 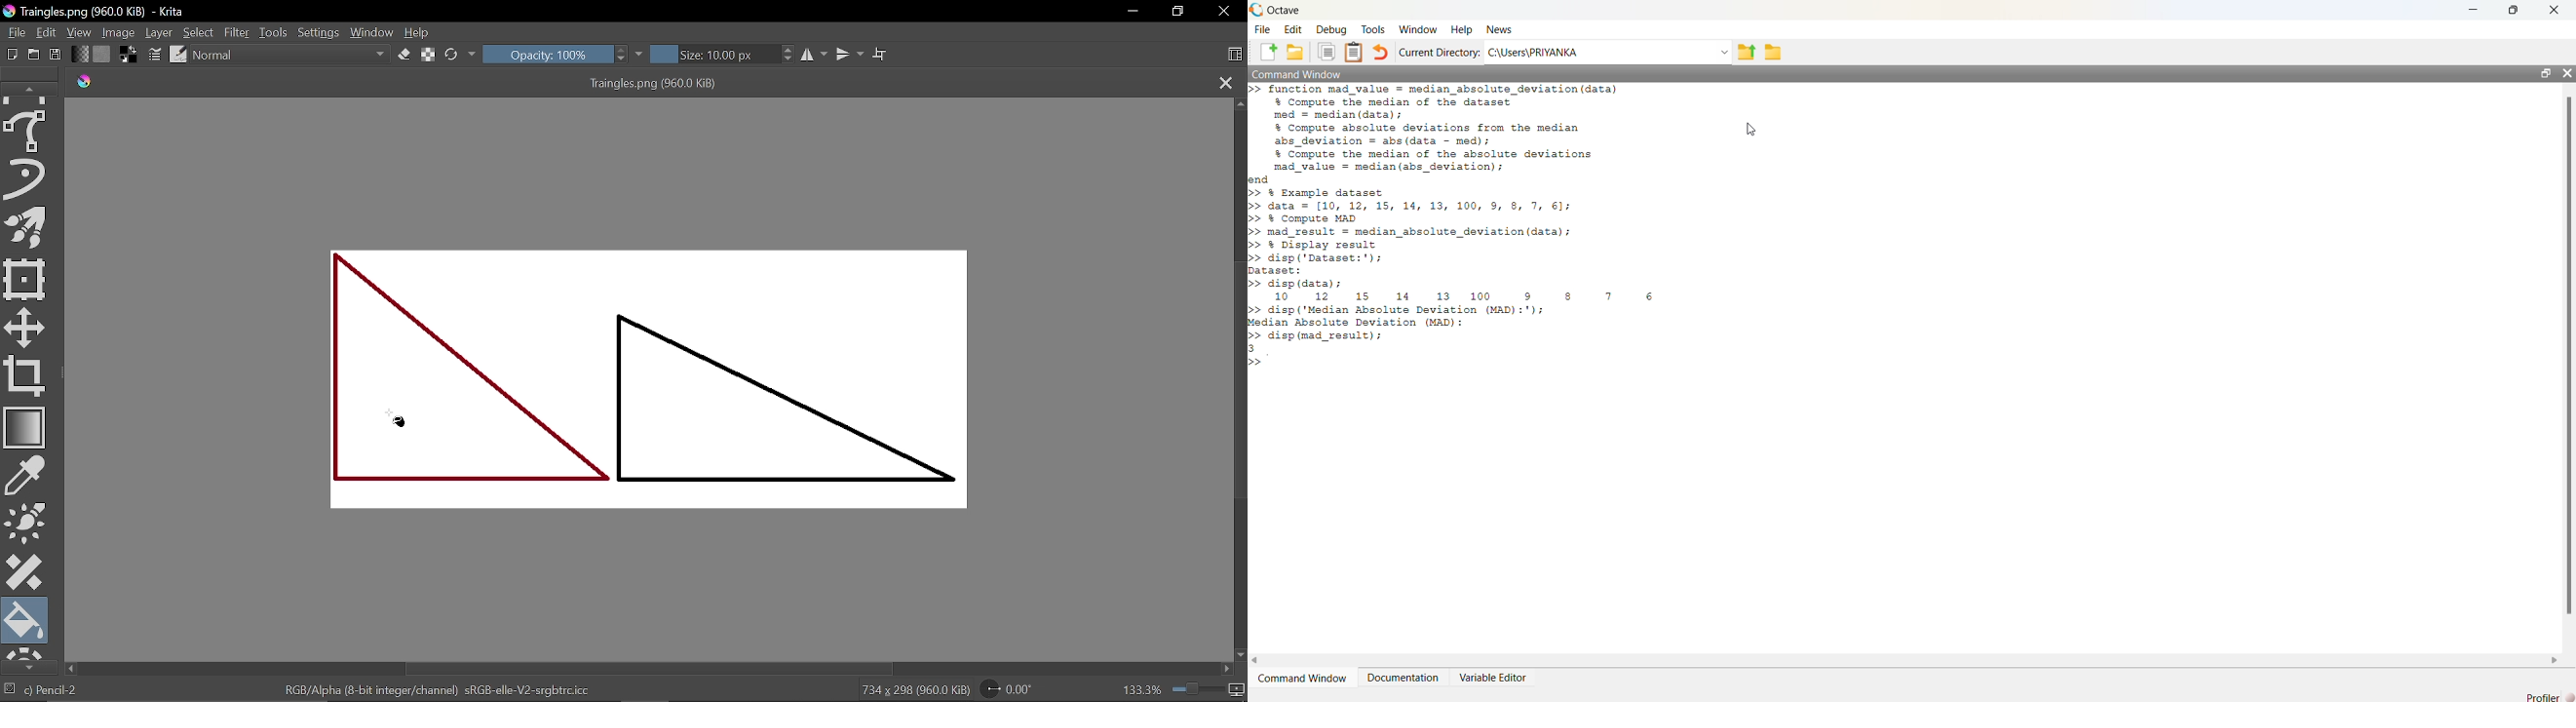 What do you see at coordinates (1130, 12) in the screenshot?
I see `Minimize` at bounding box center [1130, 12].